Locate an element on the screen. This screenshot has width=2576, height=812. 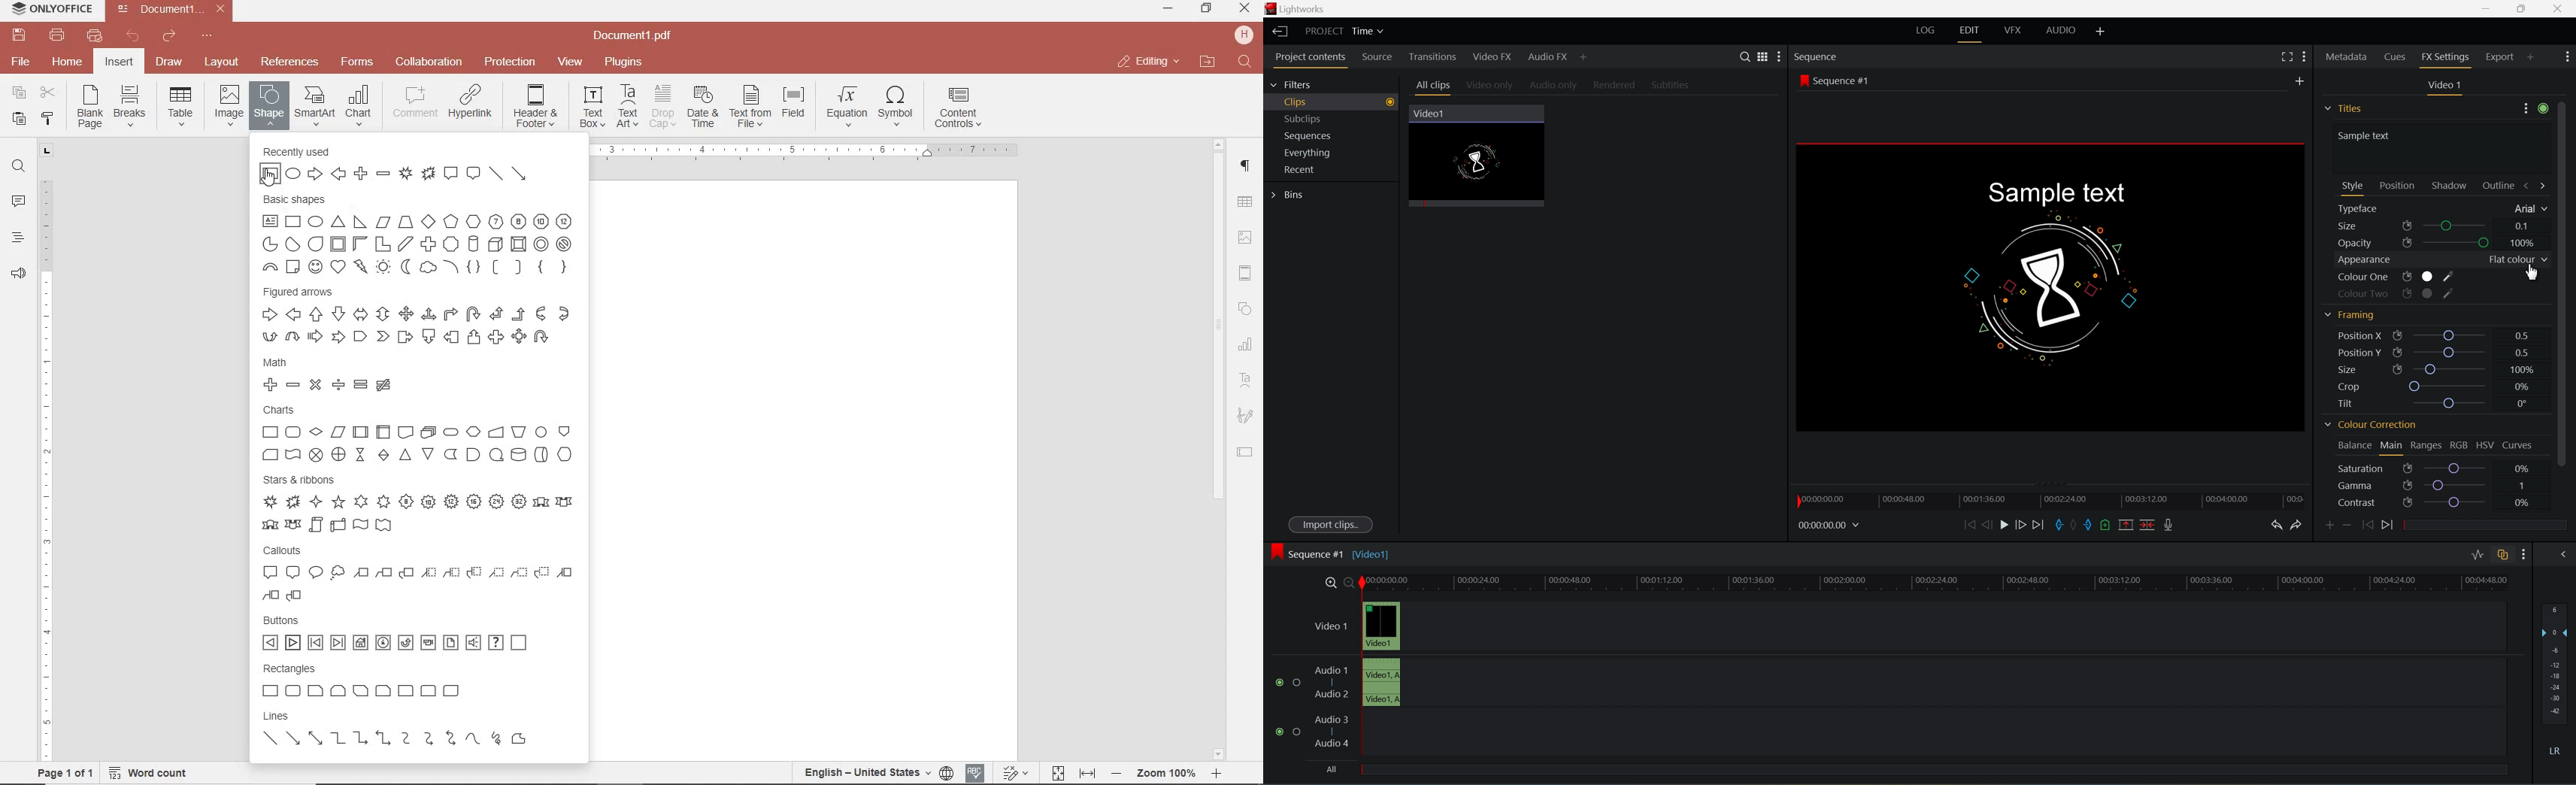
View is located at coordinates (1759, 55).